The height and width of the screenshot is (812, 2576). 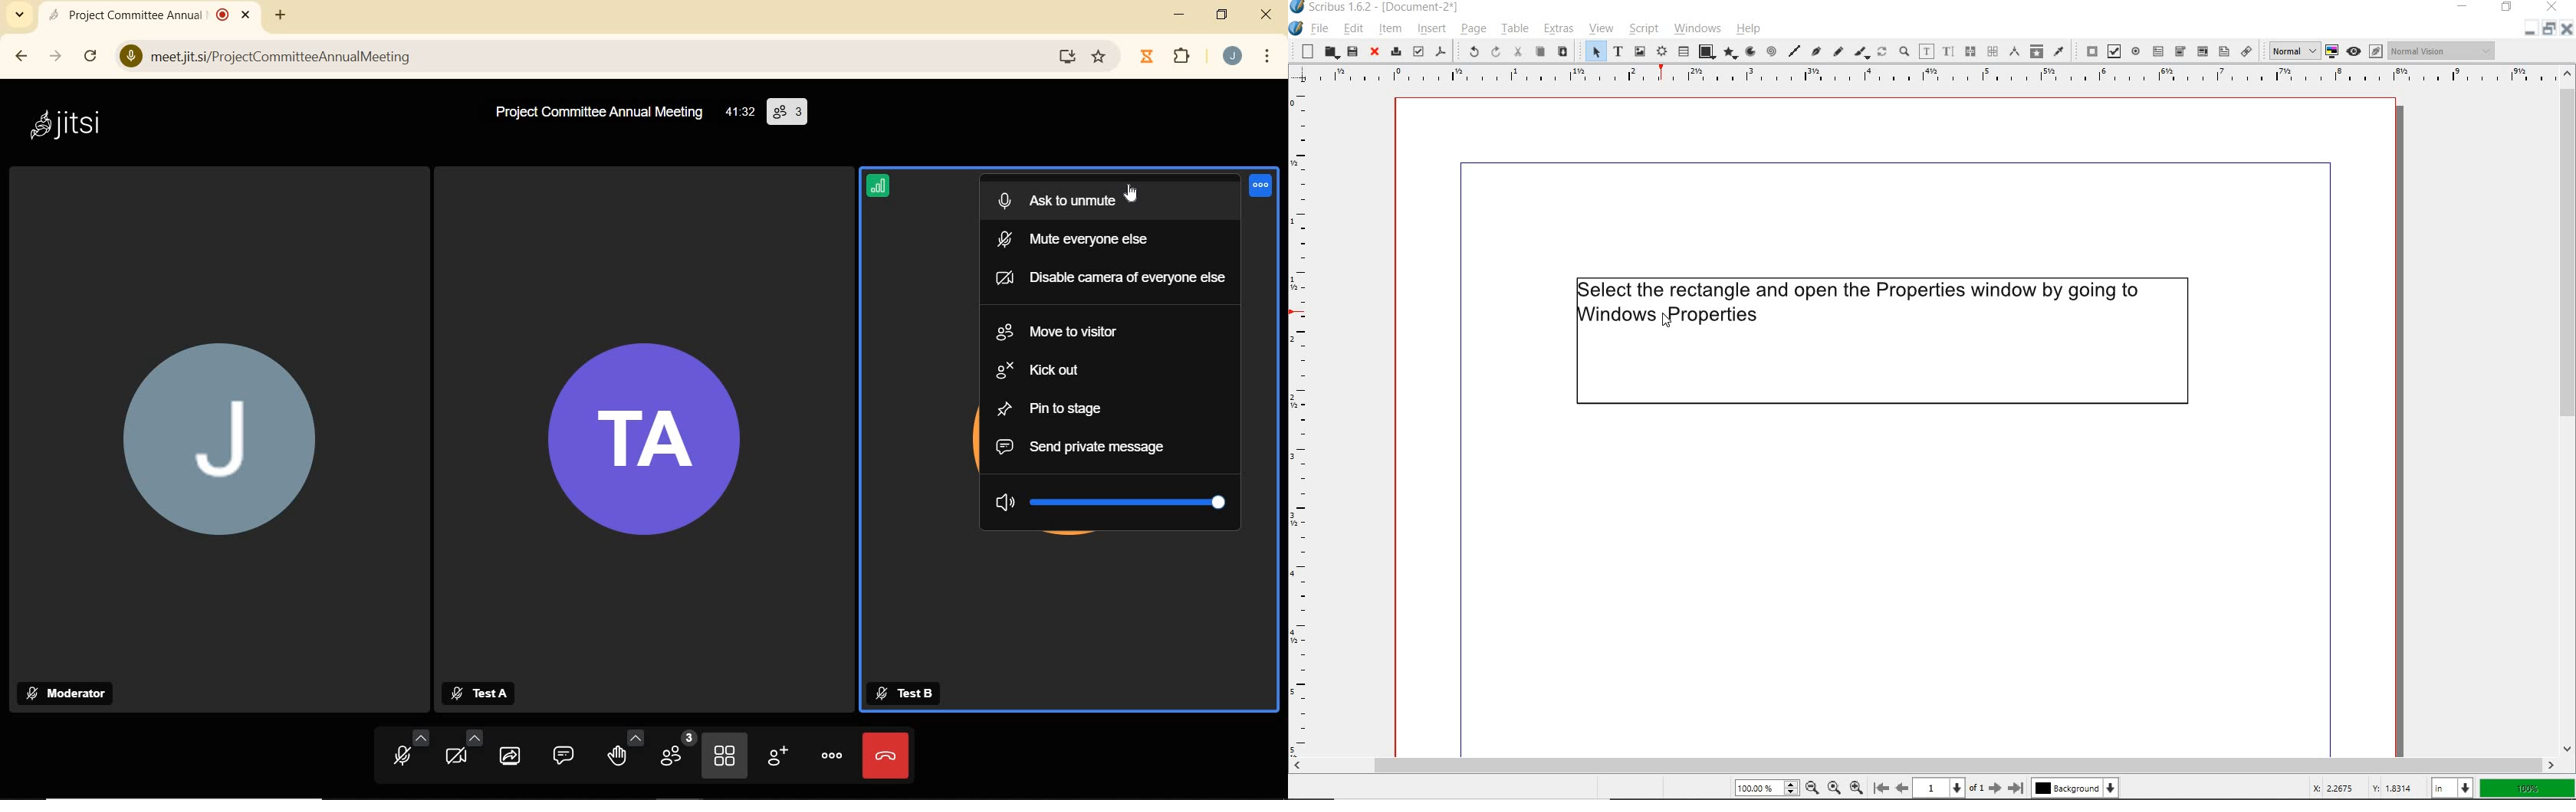 I want to click on page, so click(x=1472, y=28).